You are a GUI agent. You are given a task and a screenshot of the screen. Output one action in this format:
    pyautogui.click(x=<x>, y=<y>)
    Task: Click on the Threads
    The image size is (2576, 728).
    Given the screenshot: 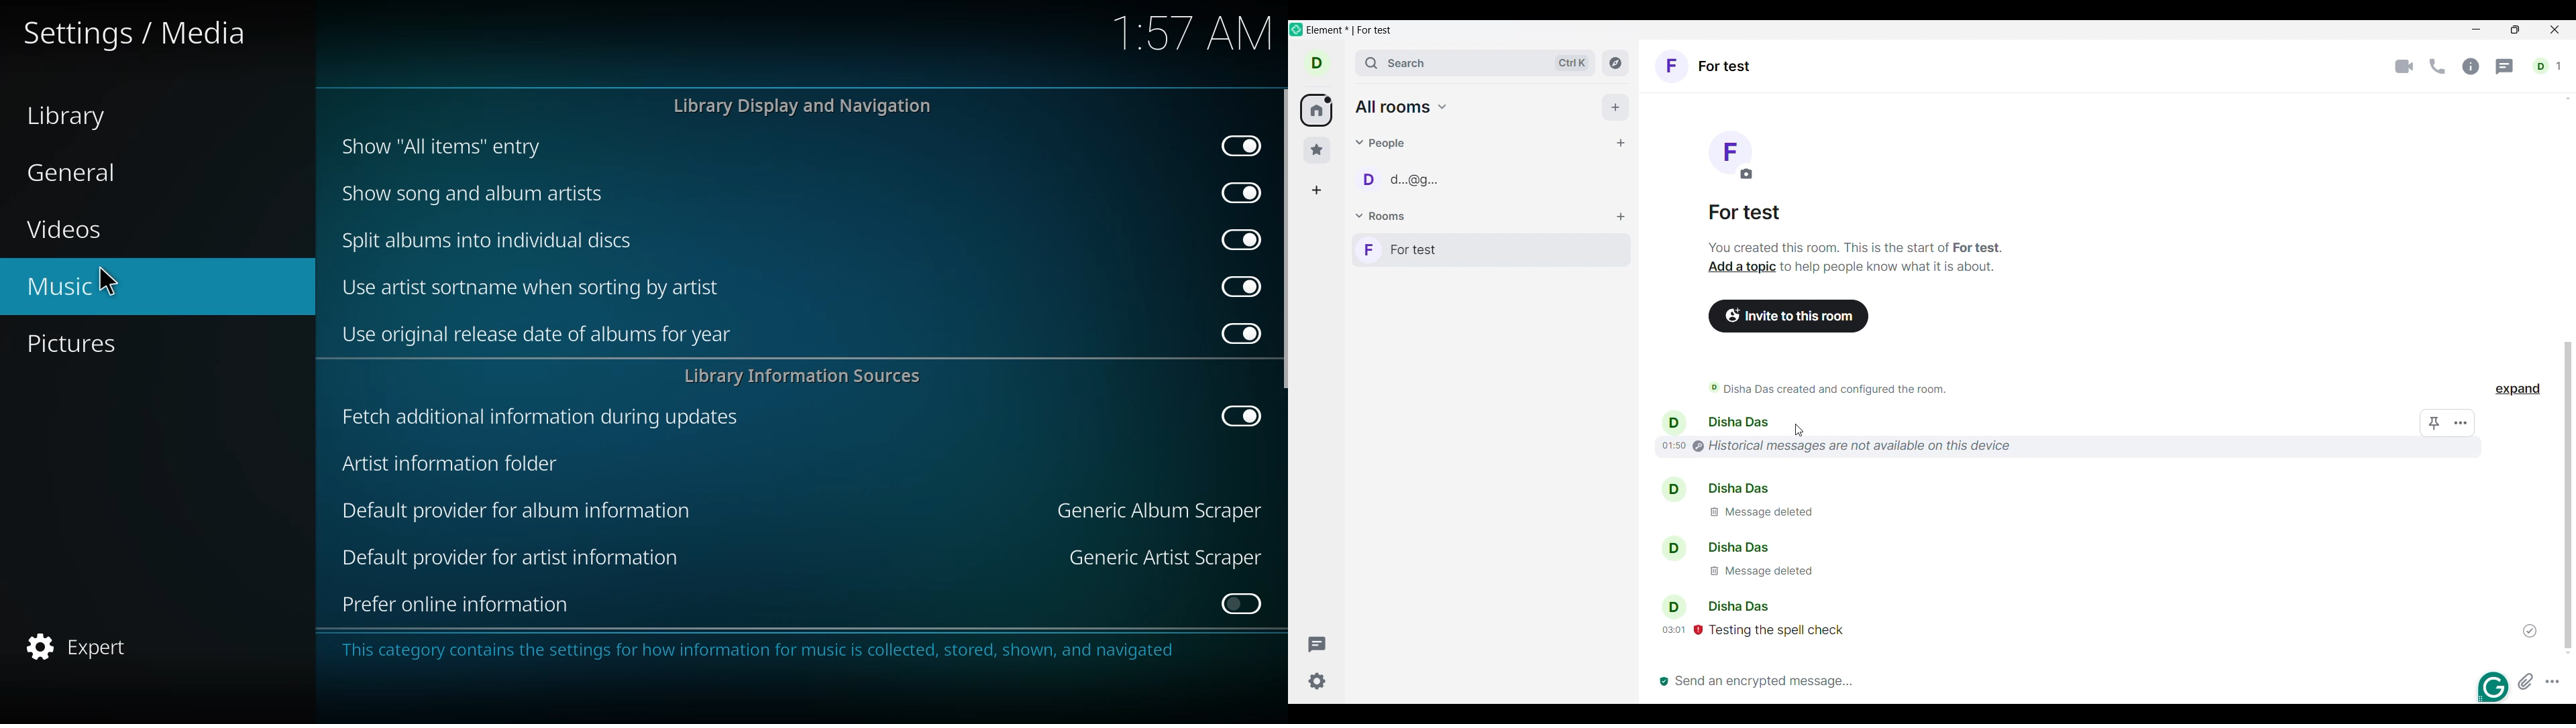 What is the action you would take?
    pyautogui.click(x=2506, y=67)
    